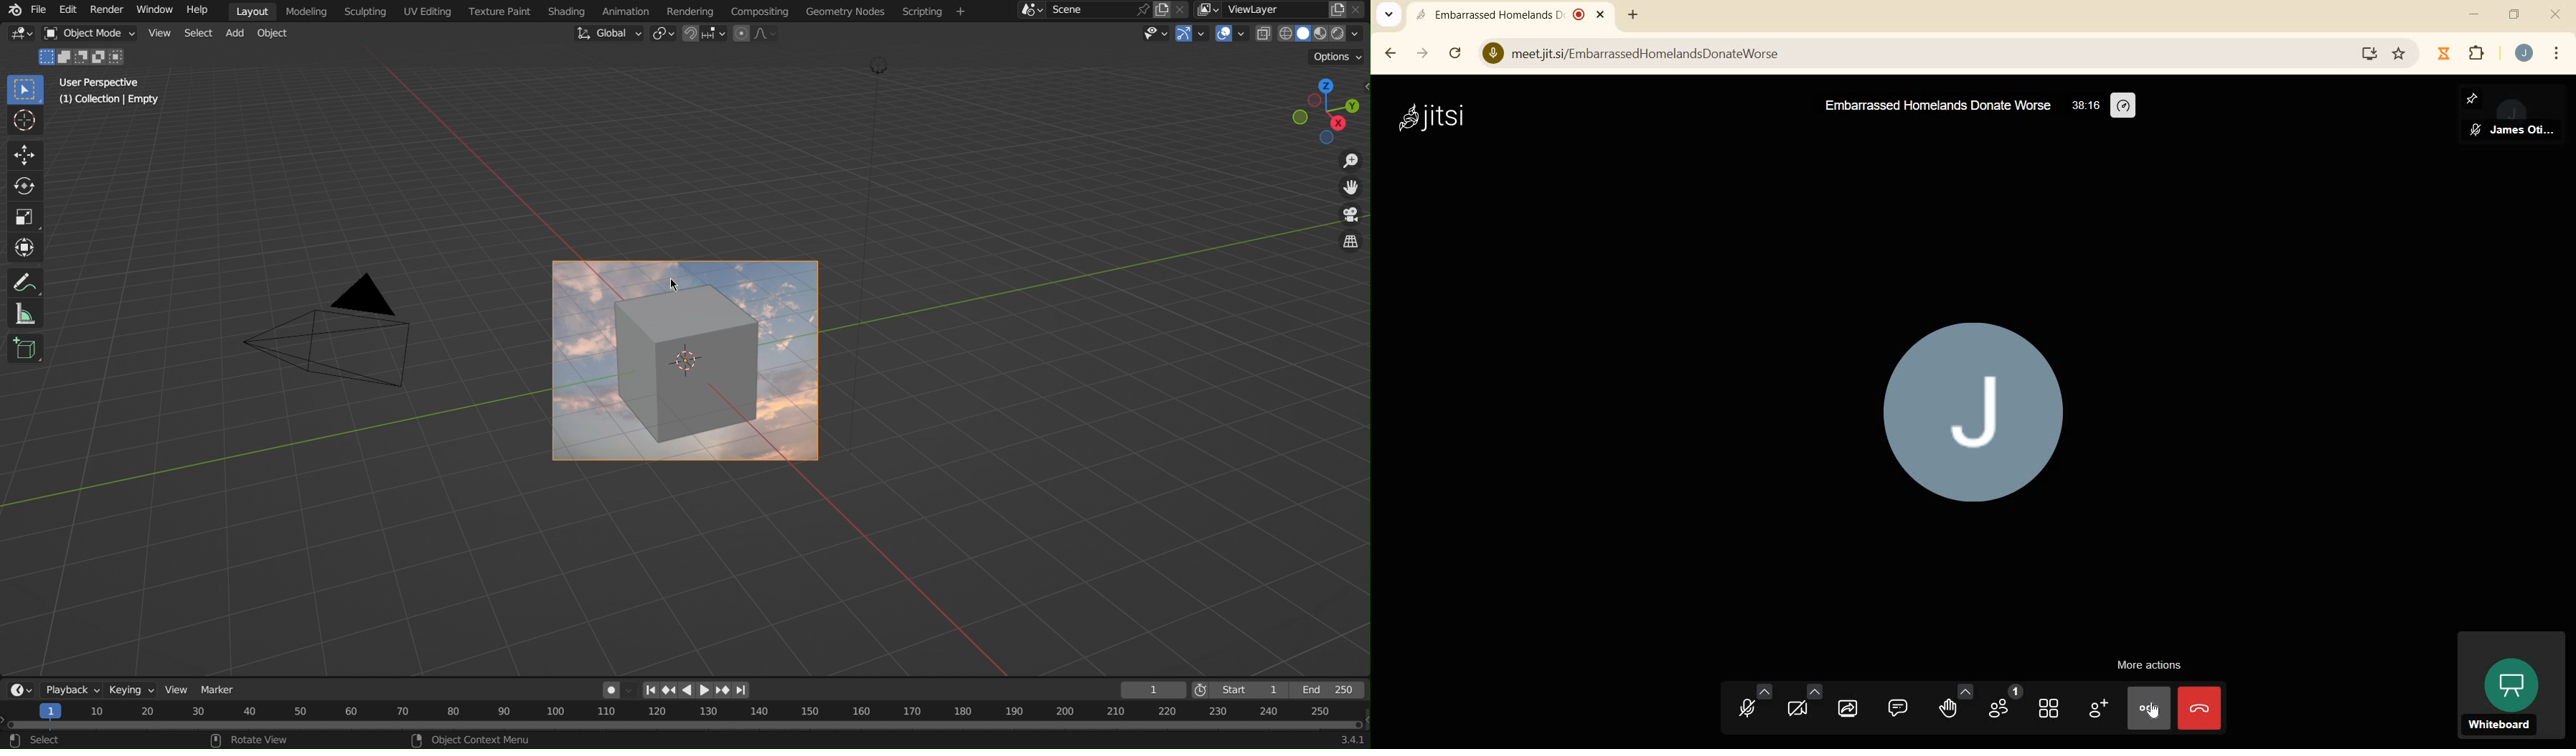  What do you see at coordinates (1241, 688) in the screenshot?
I see `Start 1` at bounding box center [1241, 688].